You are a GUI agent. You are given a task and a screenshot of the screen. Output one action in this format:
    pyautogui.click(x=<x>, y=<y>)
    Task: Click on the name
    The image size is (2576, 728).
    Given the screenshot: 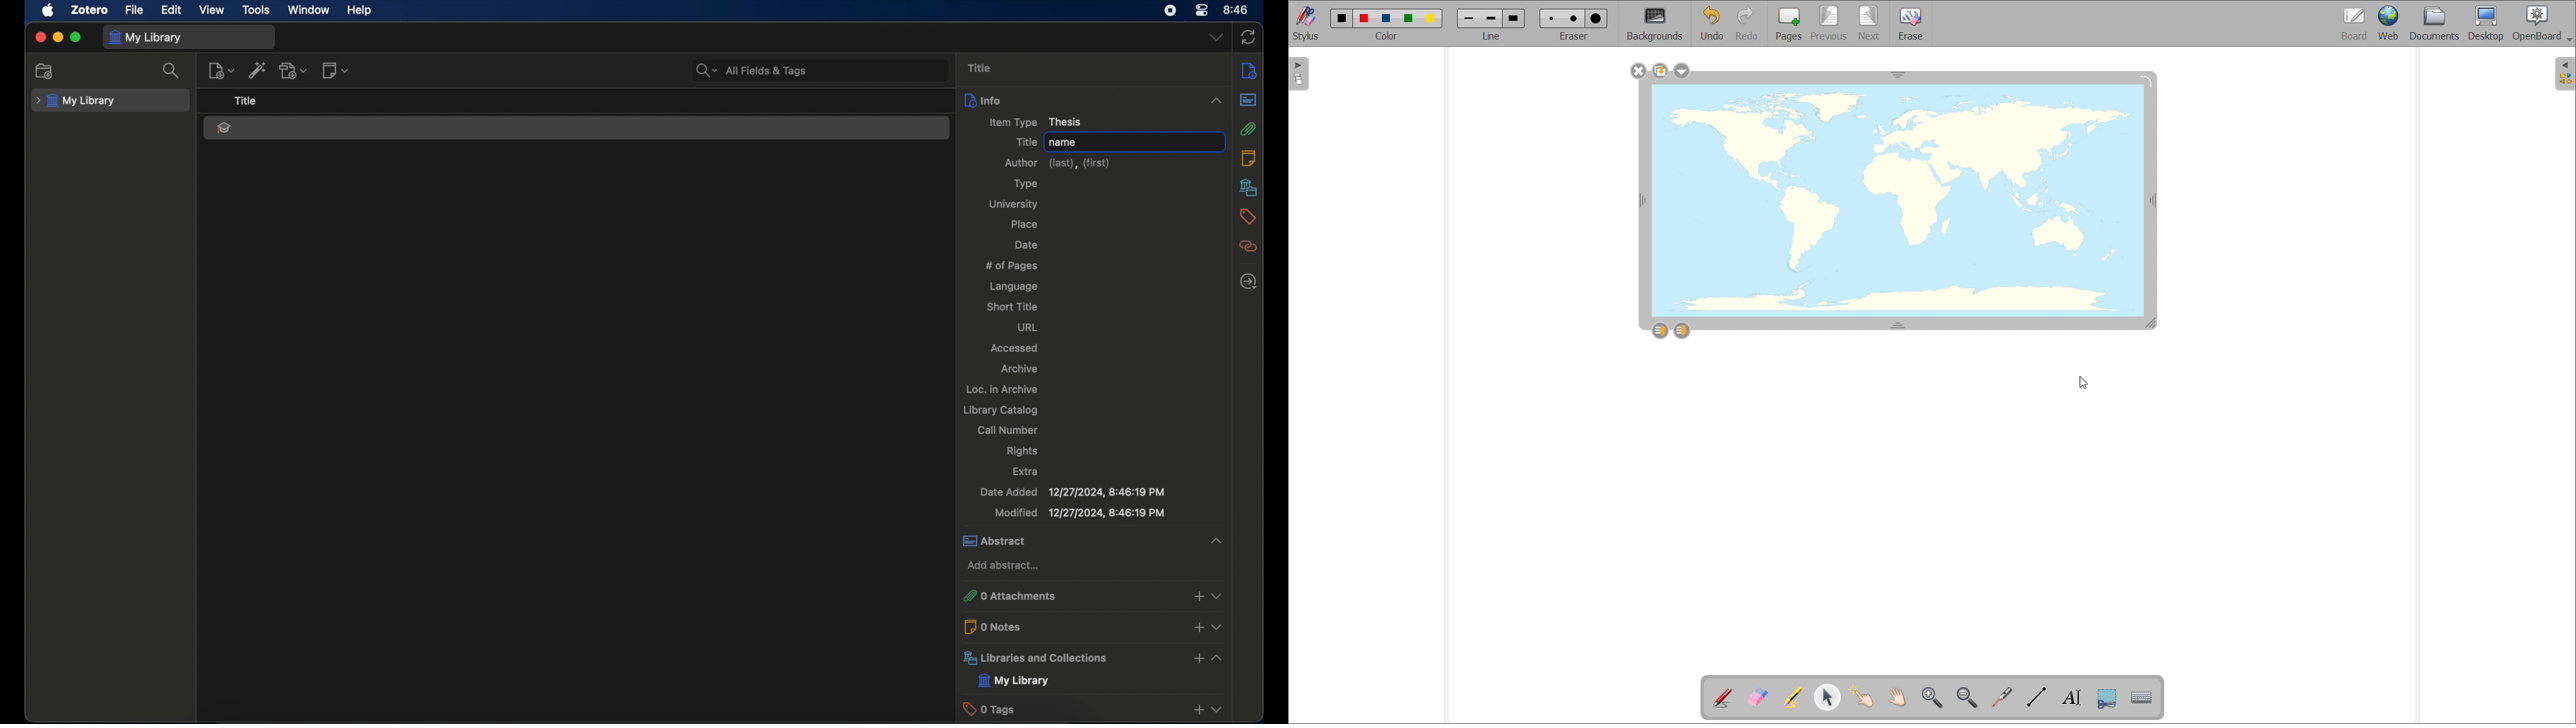 What is the action you would take?
    pyautogui.click(x=1064, y=142)
    